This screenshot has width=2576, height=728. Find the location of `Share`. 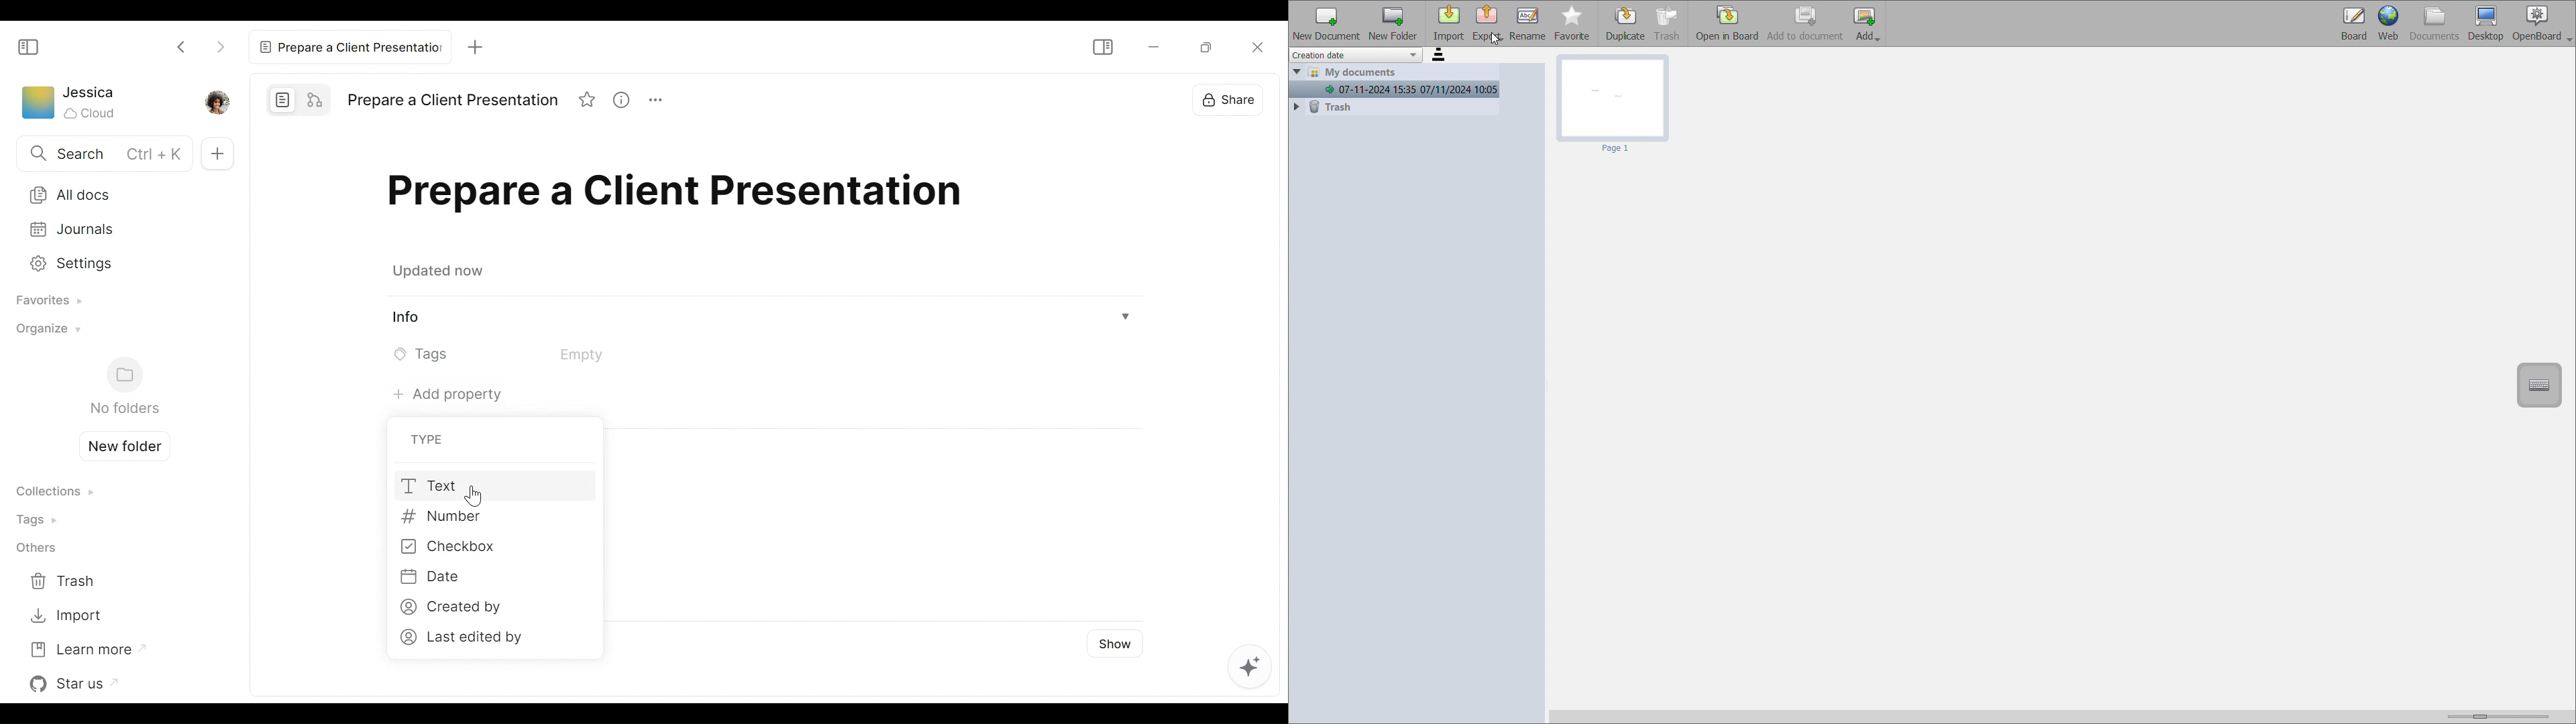

Share is located at coordinates (1234, 105).